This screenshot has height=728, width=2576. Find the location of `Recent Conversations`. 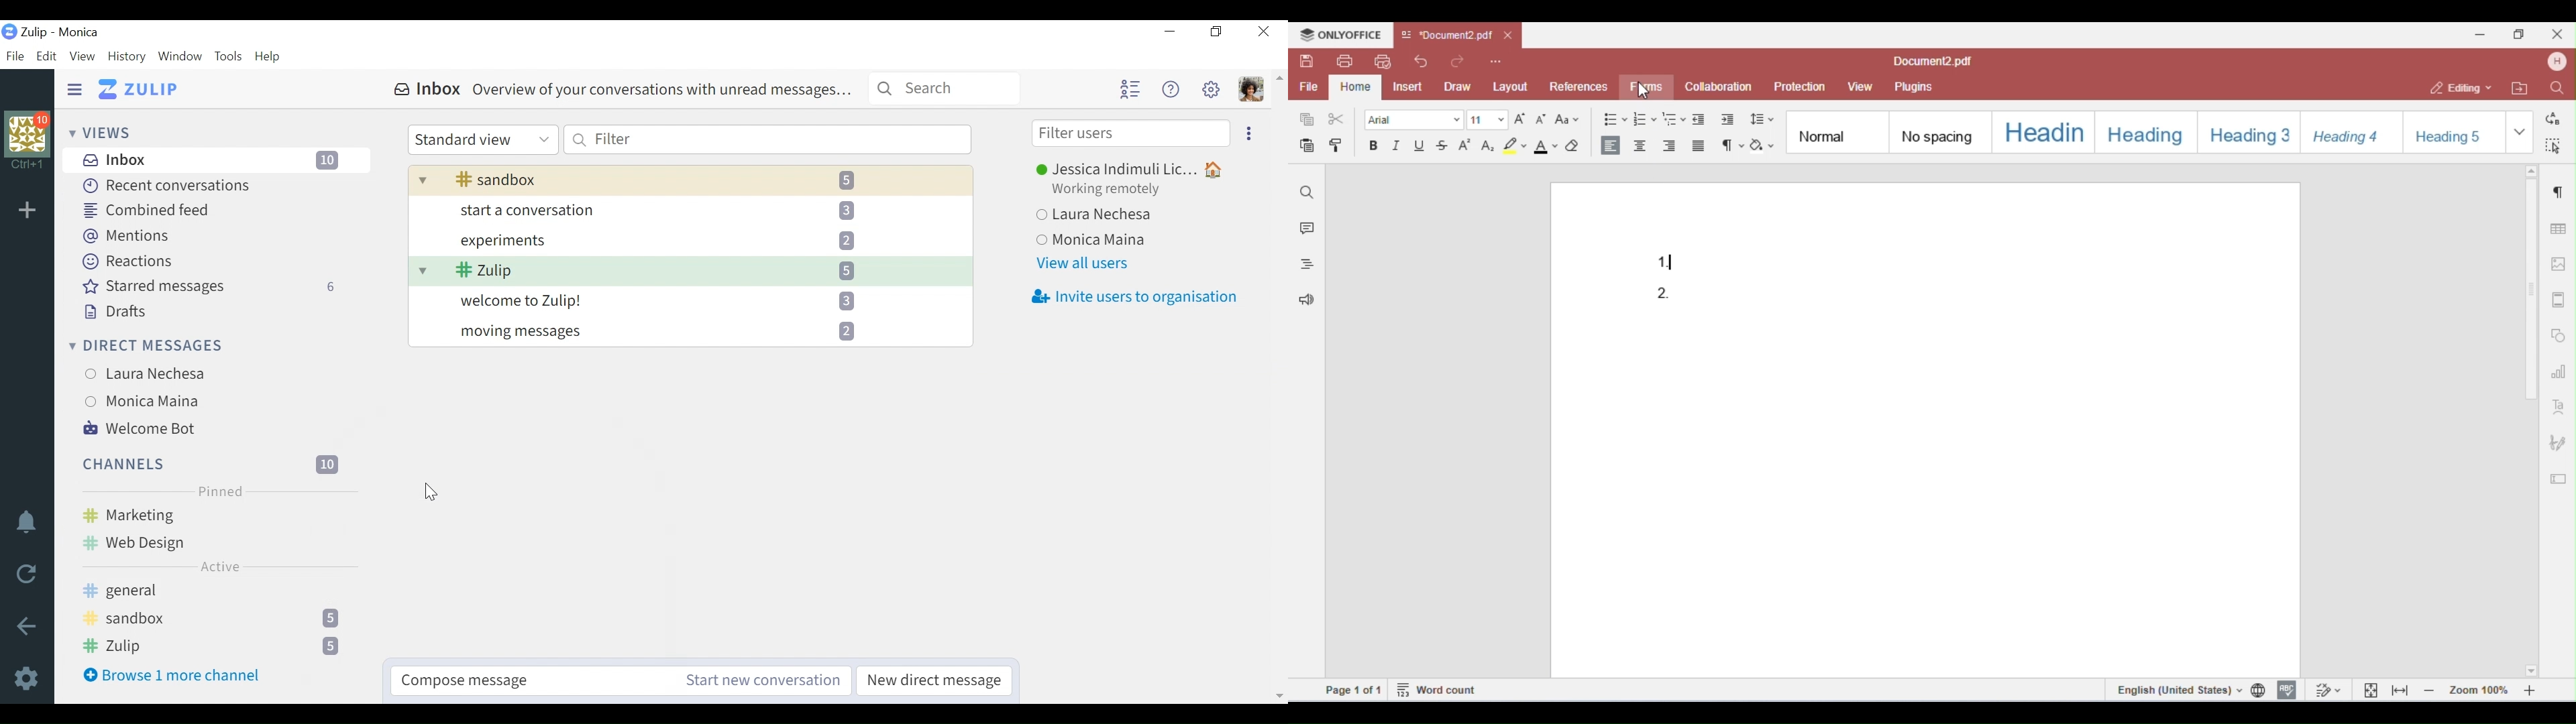

Recent Conversations is located at coordinates (164, 186).